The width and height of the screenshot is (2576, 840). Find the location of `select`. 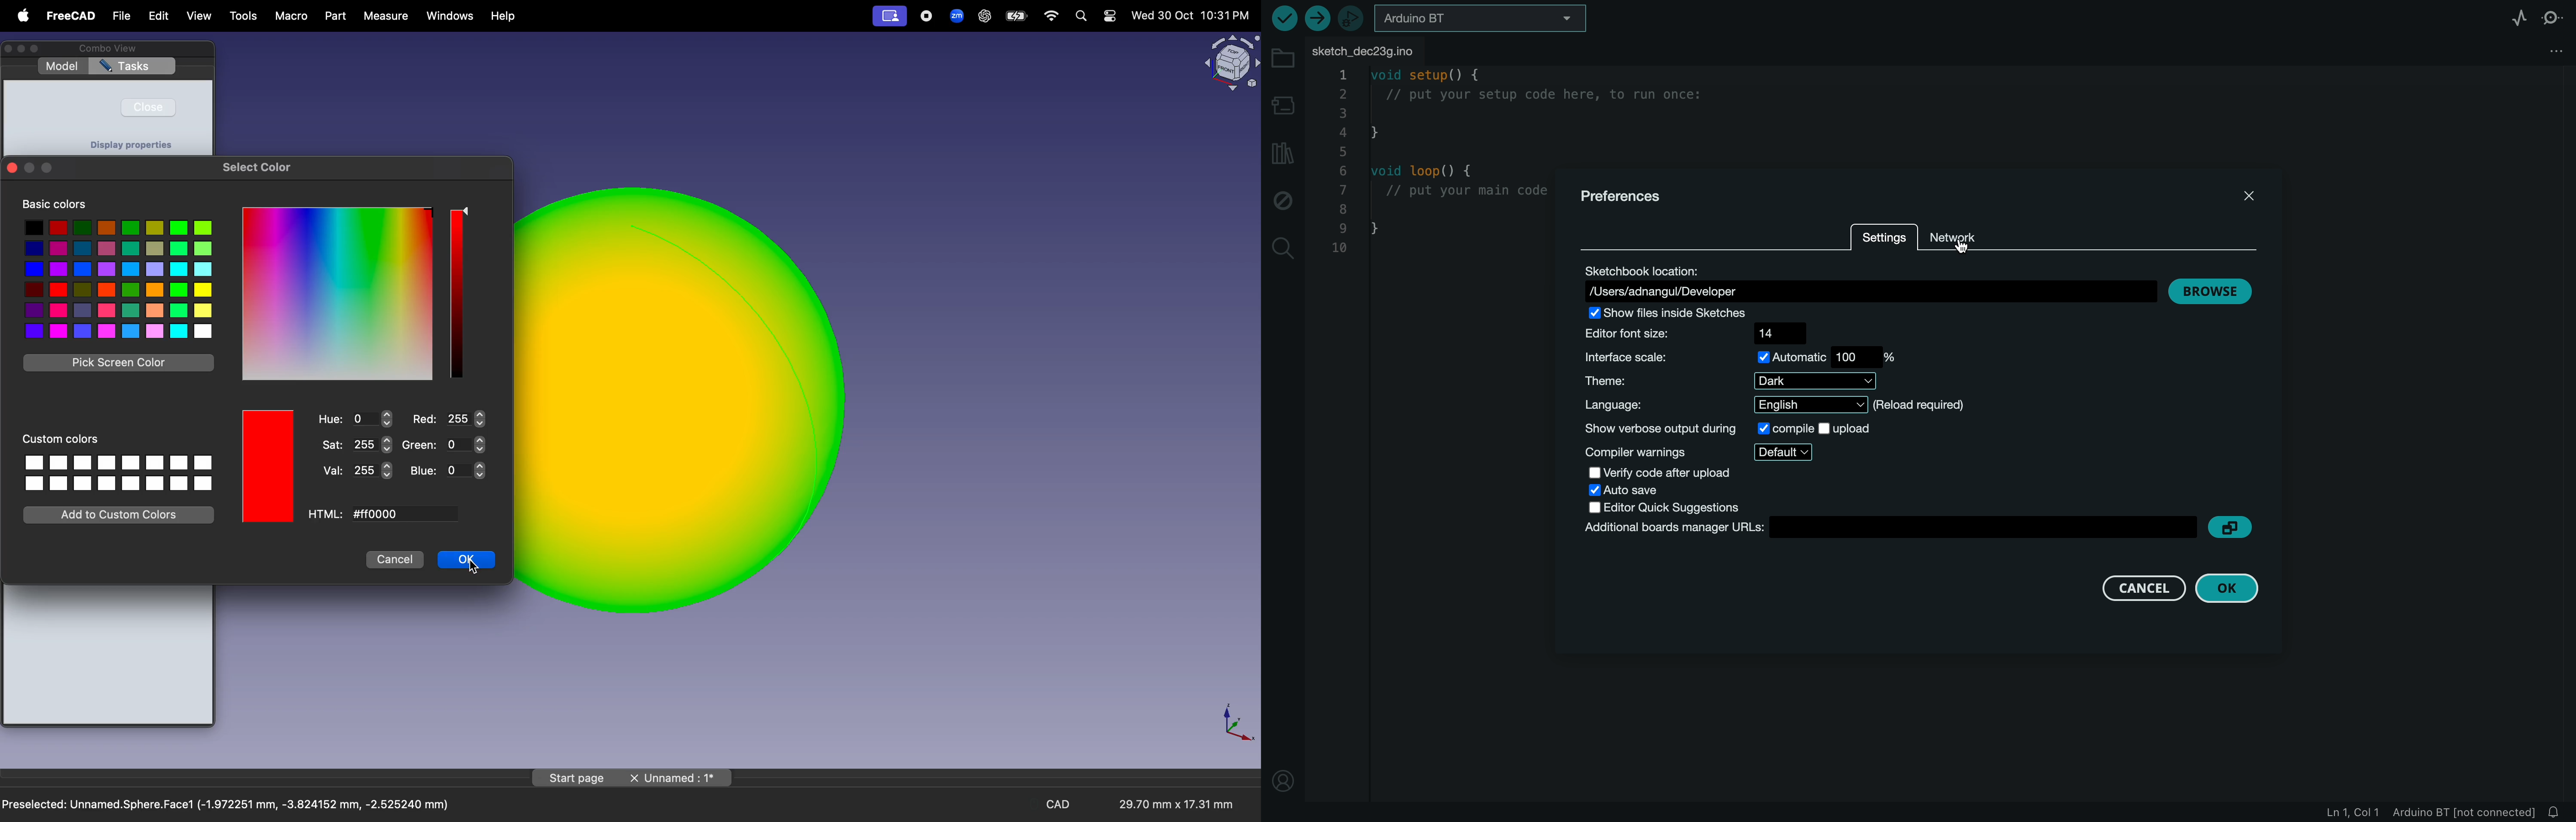

select is located at coordinates (466, 212).